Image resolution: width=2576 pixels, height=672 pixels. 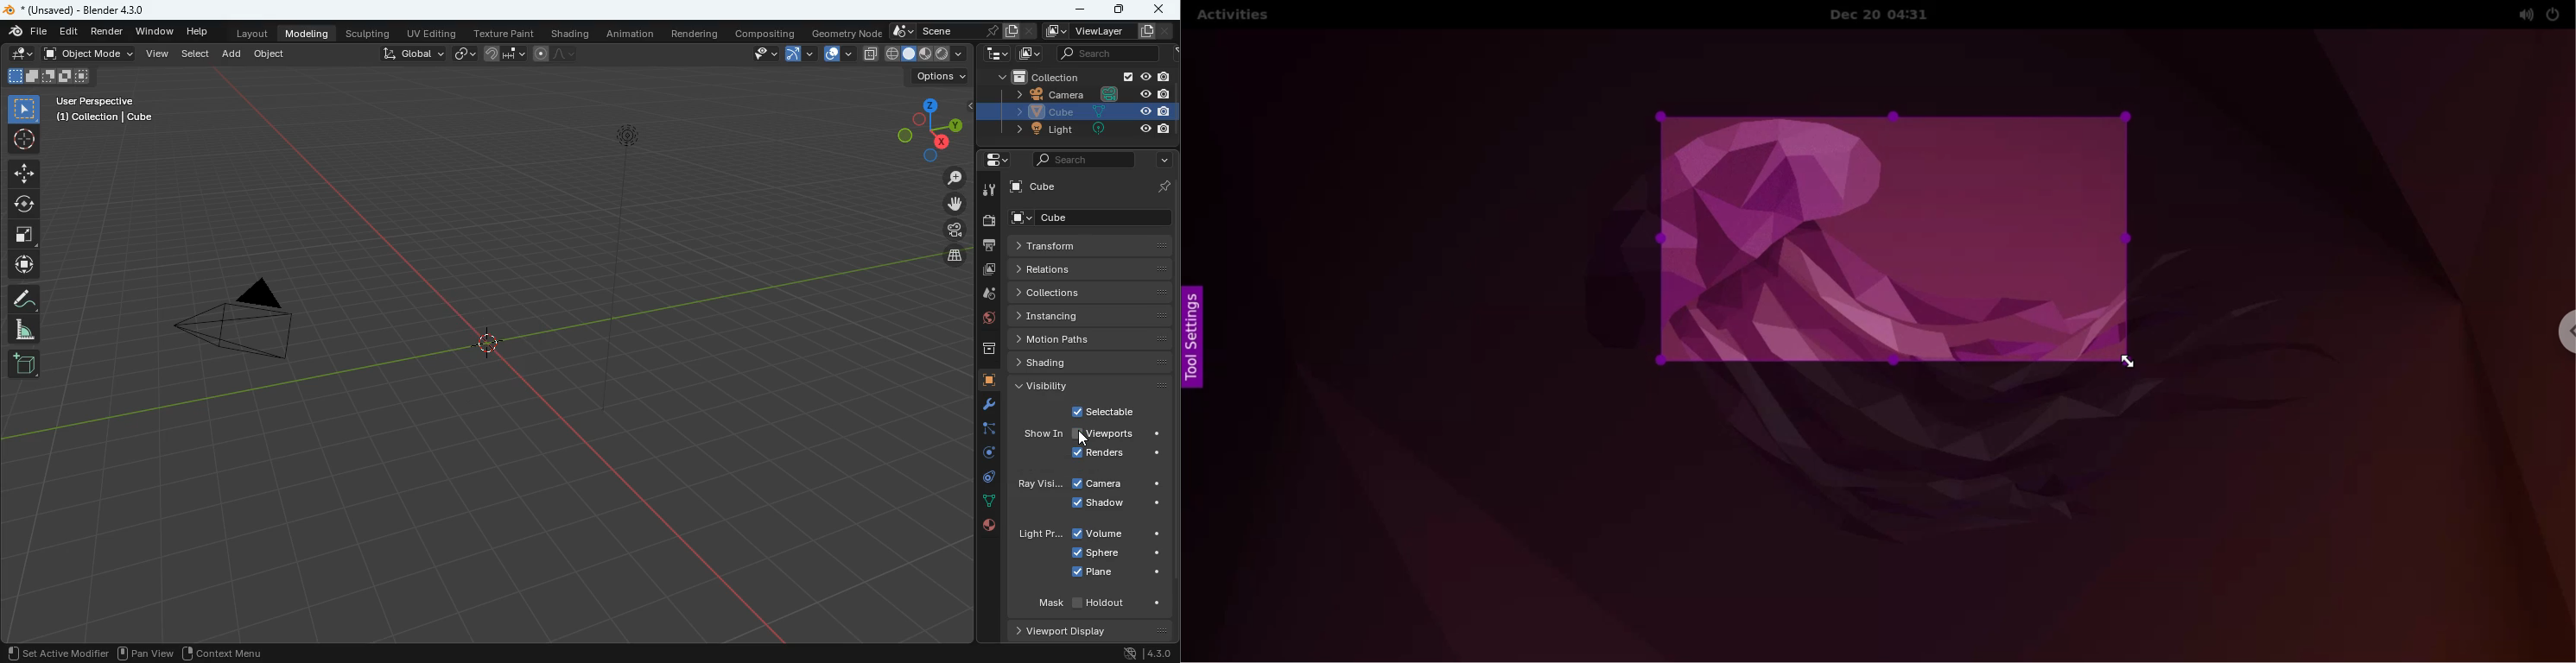 What do you see at coordinates (1117, 485) in the screenshot?
I see `camera` at bounding box center [1117, 485].